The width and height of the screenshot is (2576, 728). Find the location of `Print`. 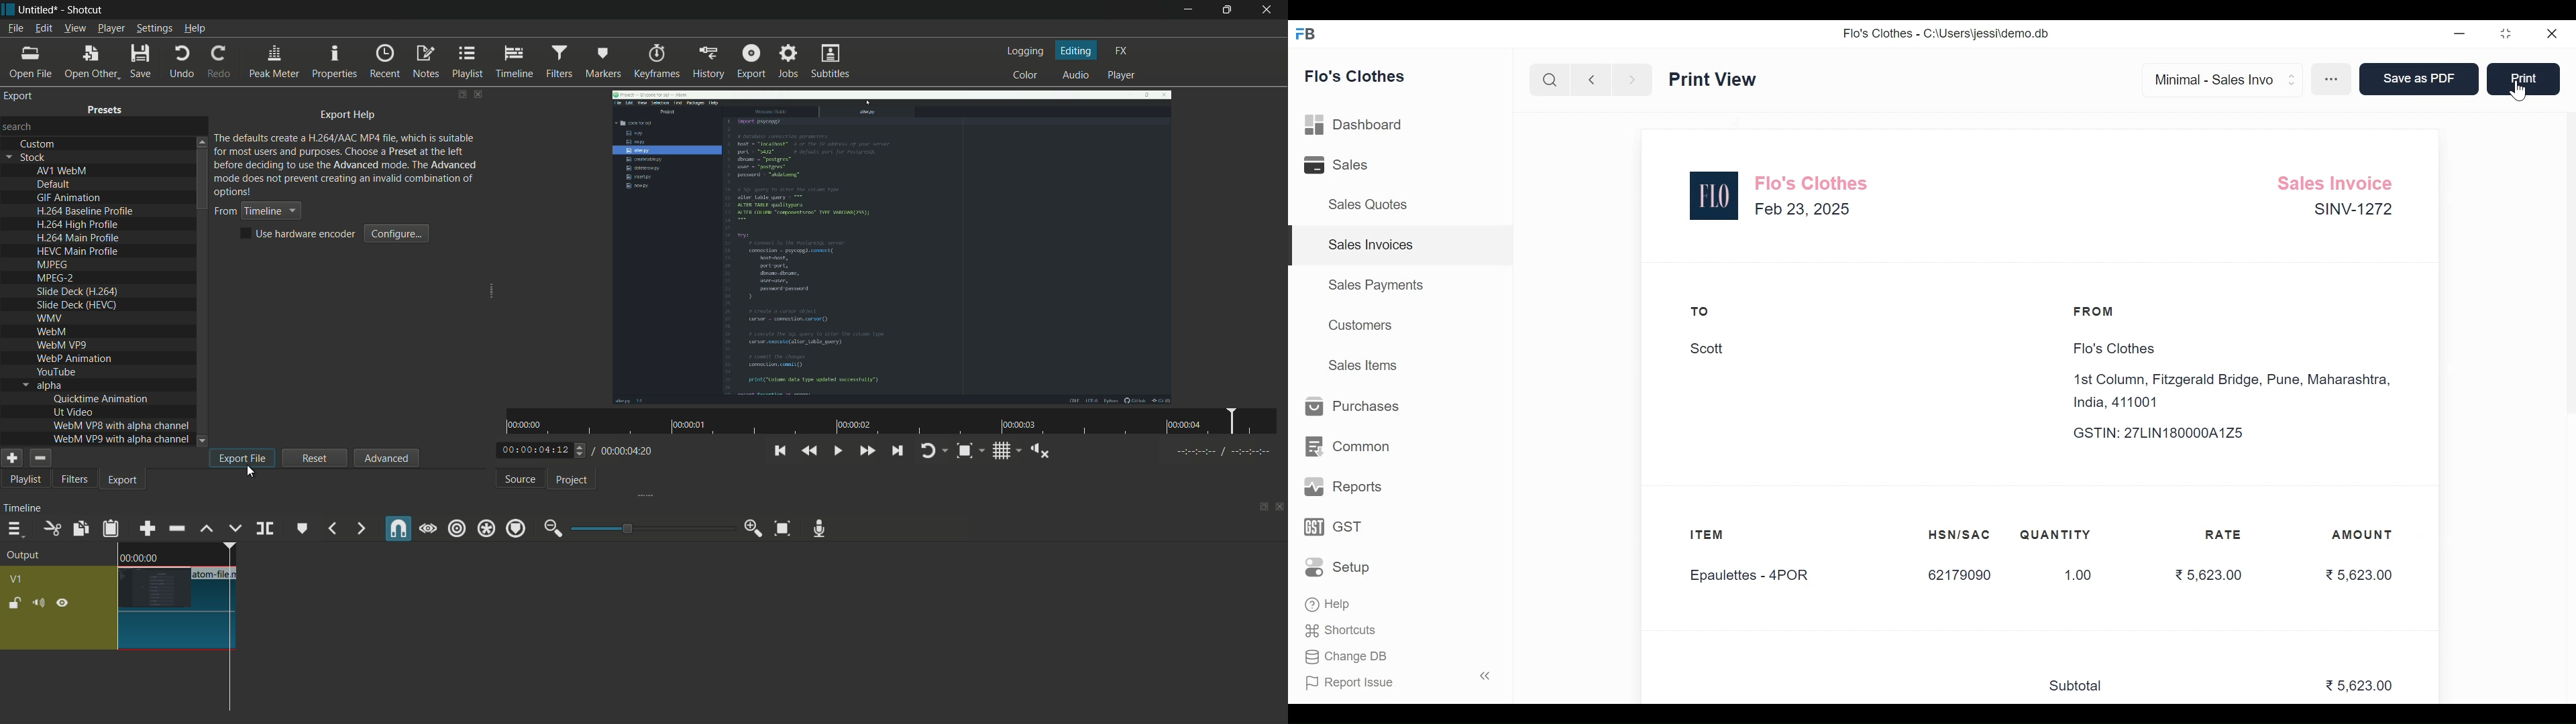

Print is located at coordinates (2522, 78).